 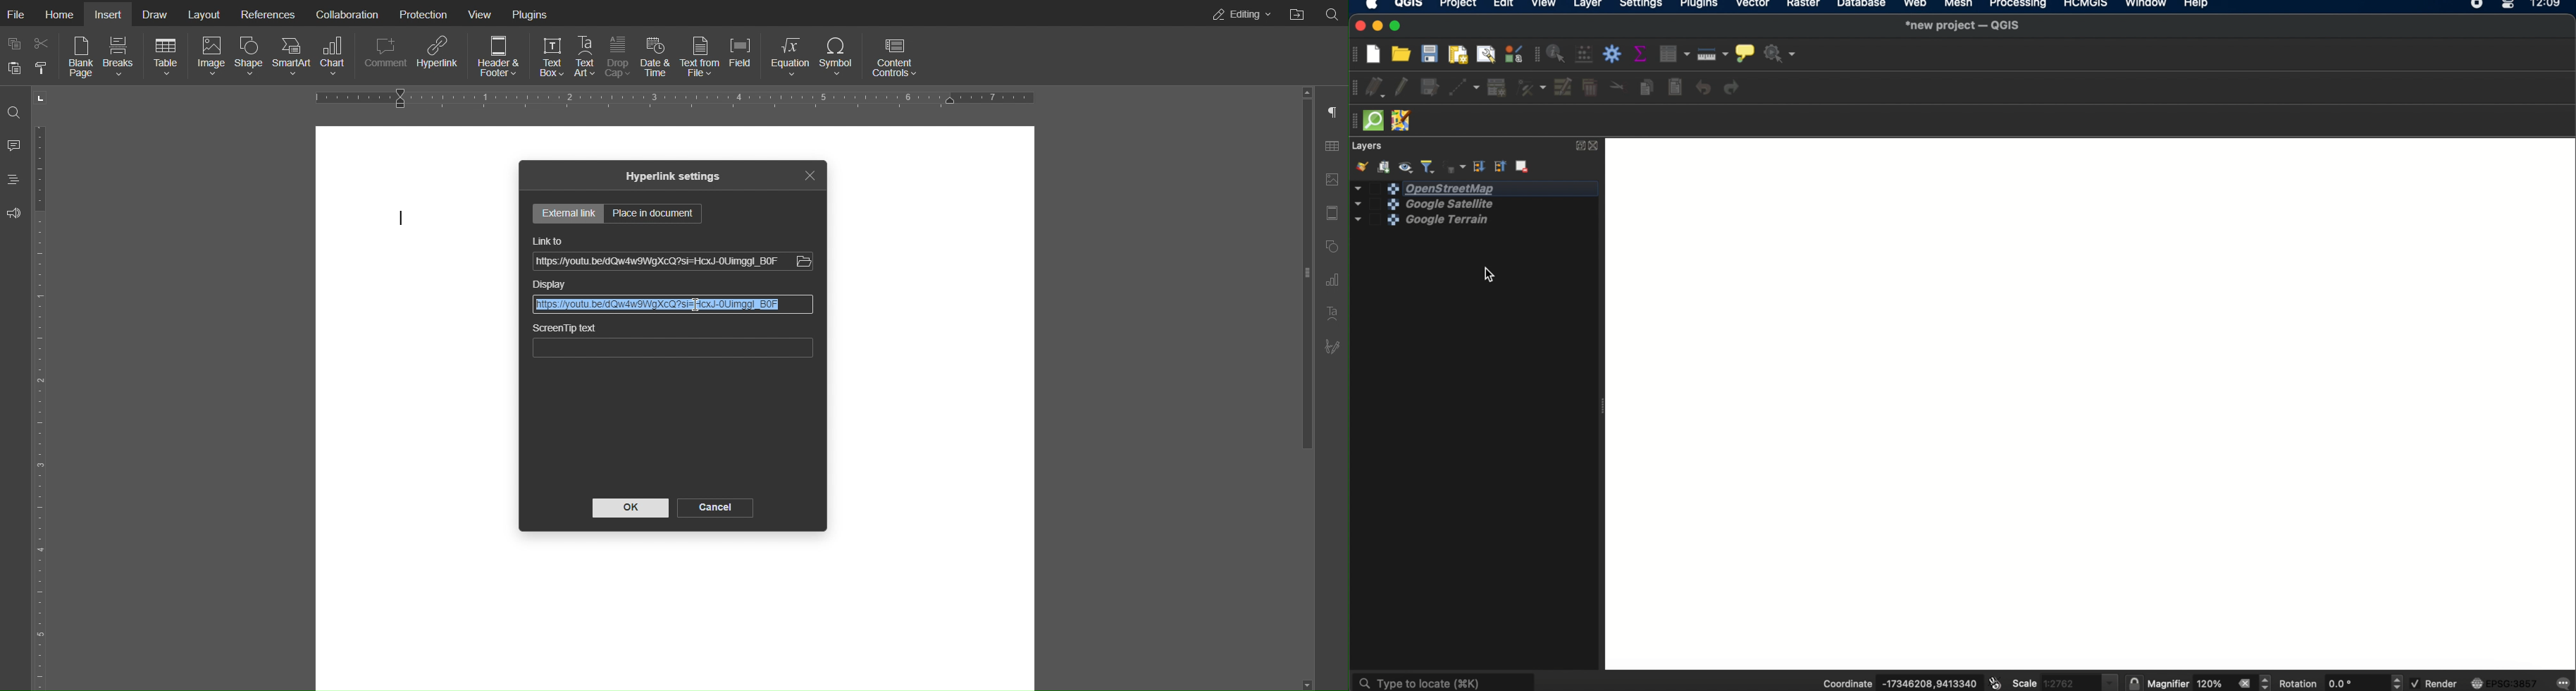 What do you see at coordinates (1379, 88) in the screenshot?
I see `current edits` at bounding box center [1379, 88].